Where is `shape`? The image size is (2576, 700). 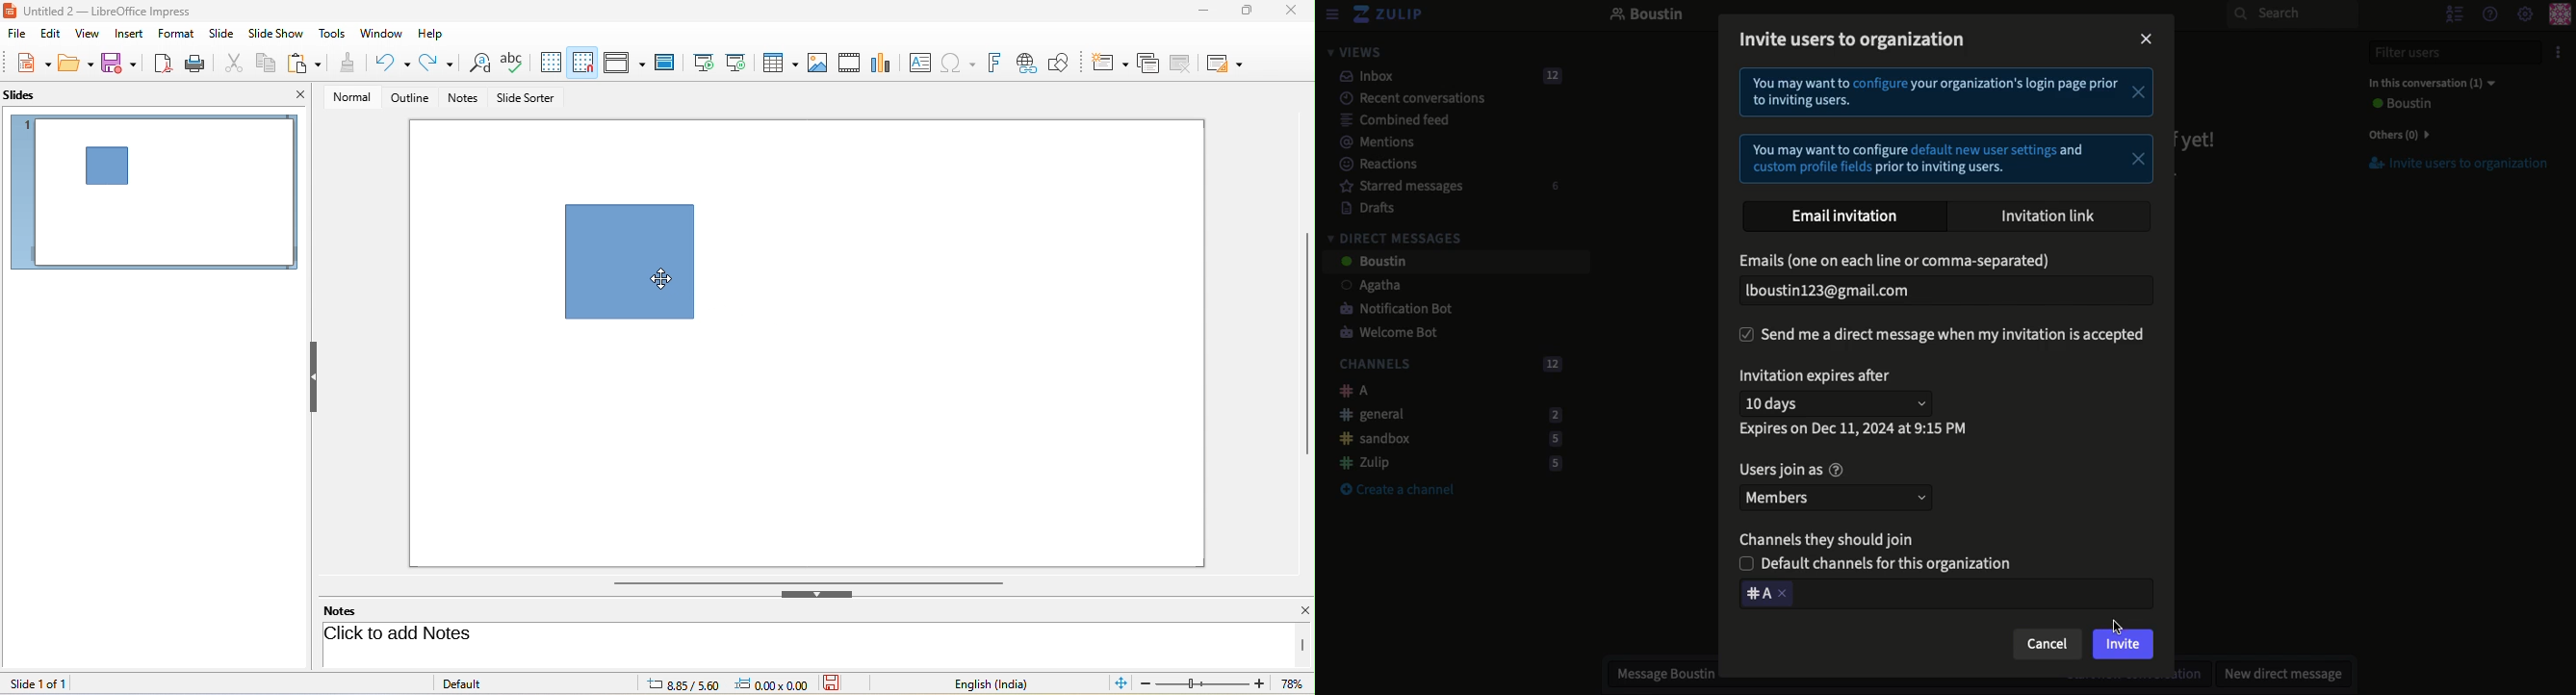 shape is located at coordinates (630, 261).